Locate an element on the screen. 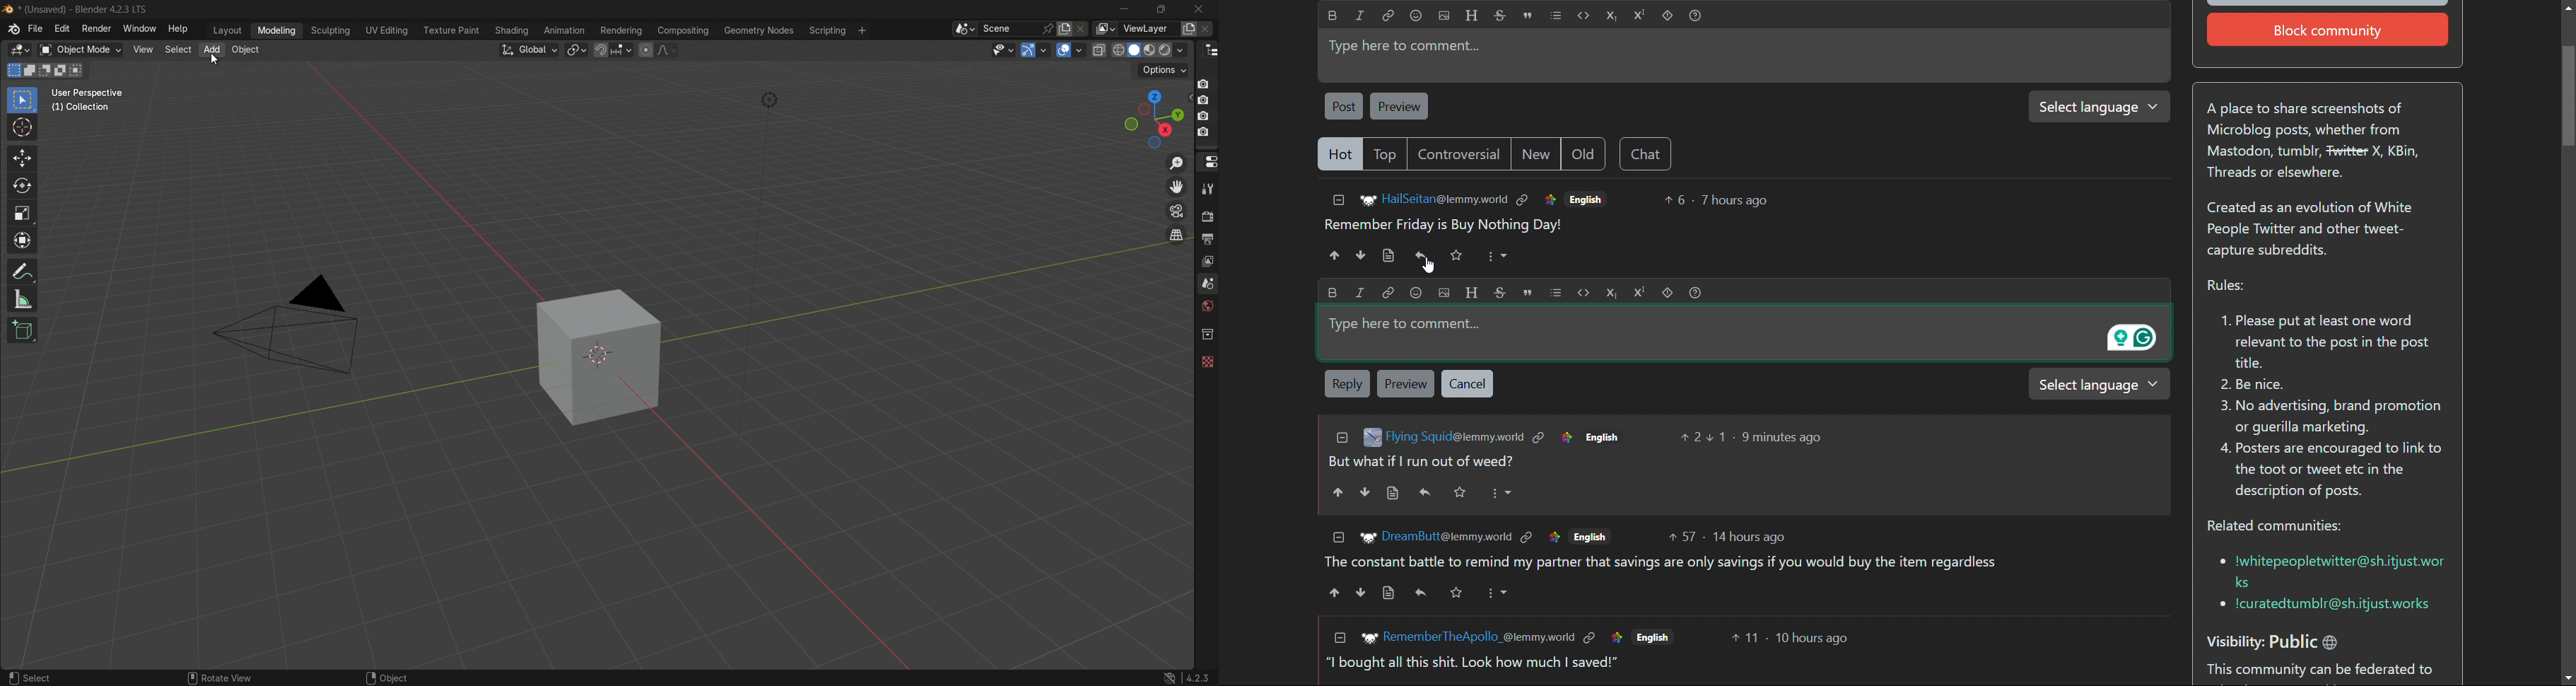  wireframe display is located at coordinates (1118, 50).